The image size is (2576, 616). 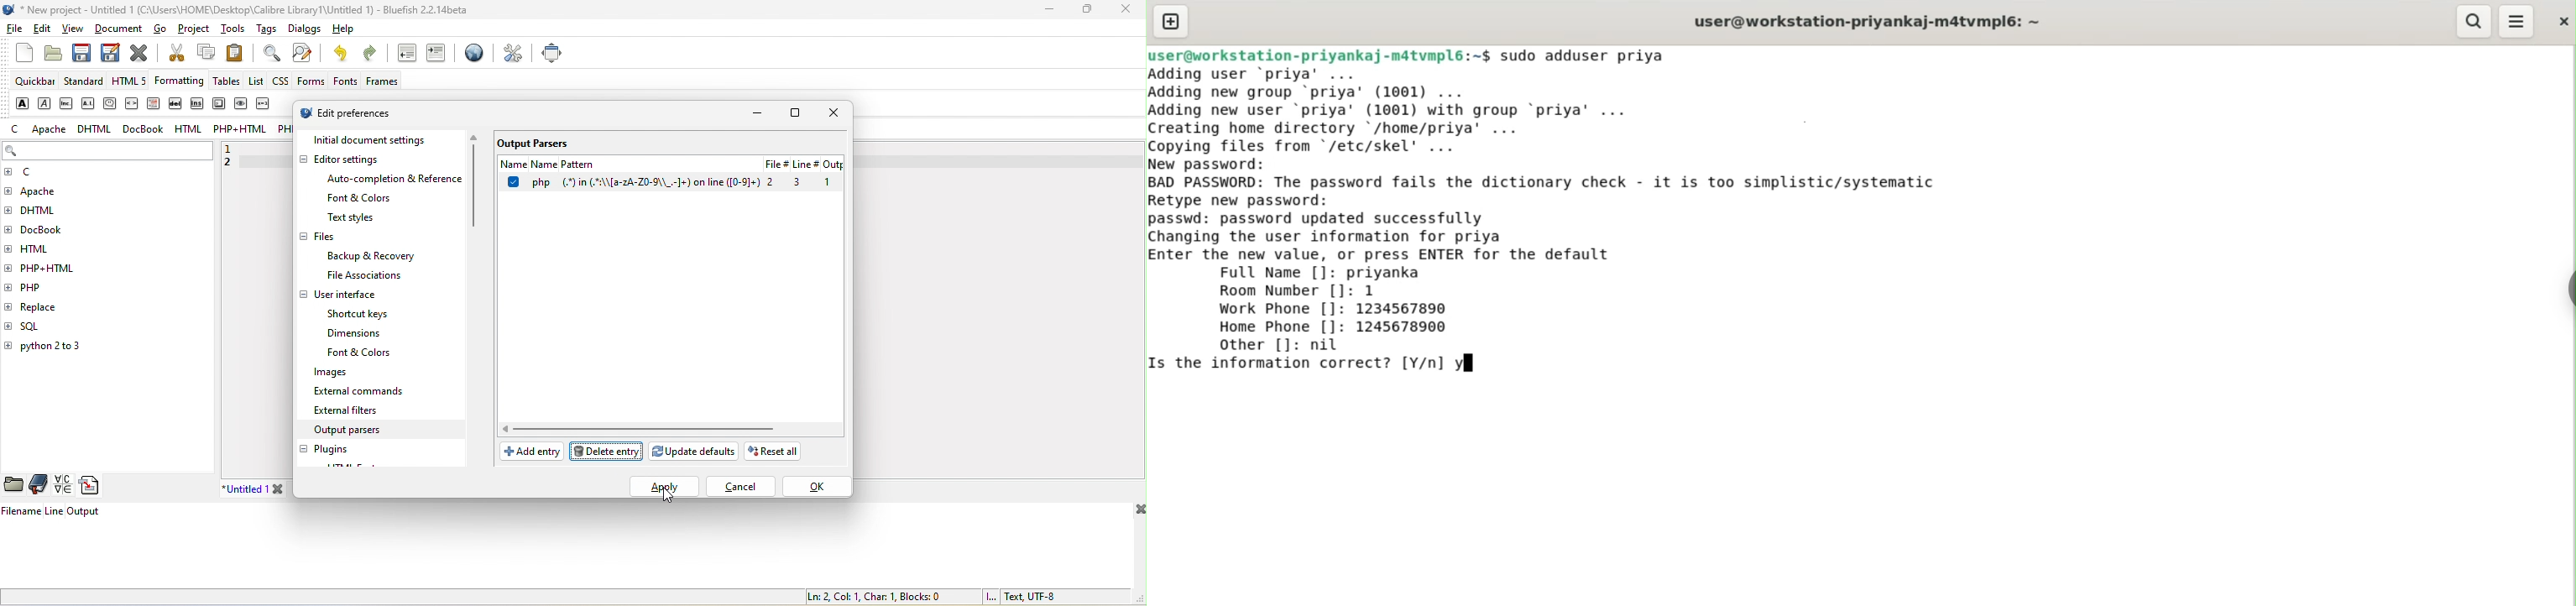 What do you see at coordinates (39, 484) in the screenshot?
I see `bookmarks` at bounding box center [39, 484].